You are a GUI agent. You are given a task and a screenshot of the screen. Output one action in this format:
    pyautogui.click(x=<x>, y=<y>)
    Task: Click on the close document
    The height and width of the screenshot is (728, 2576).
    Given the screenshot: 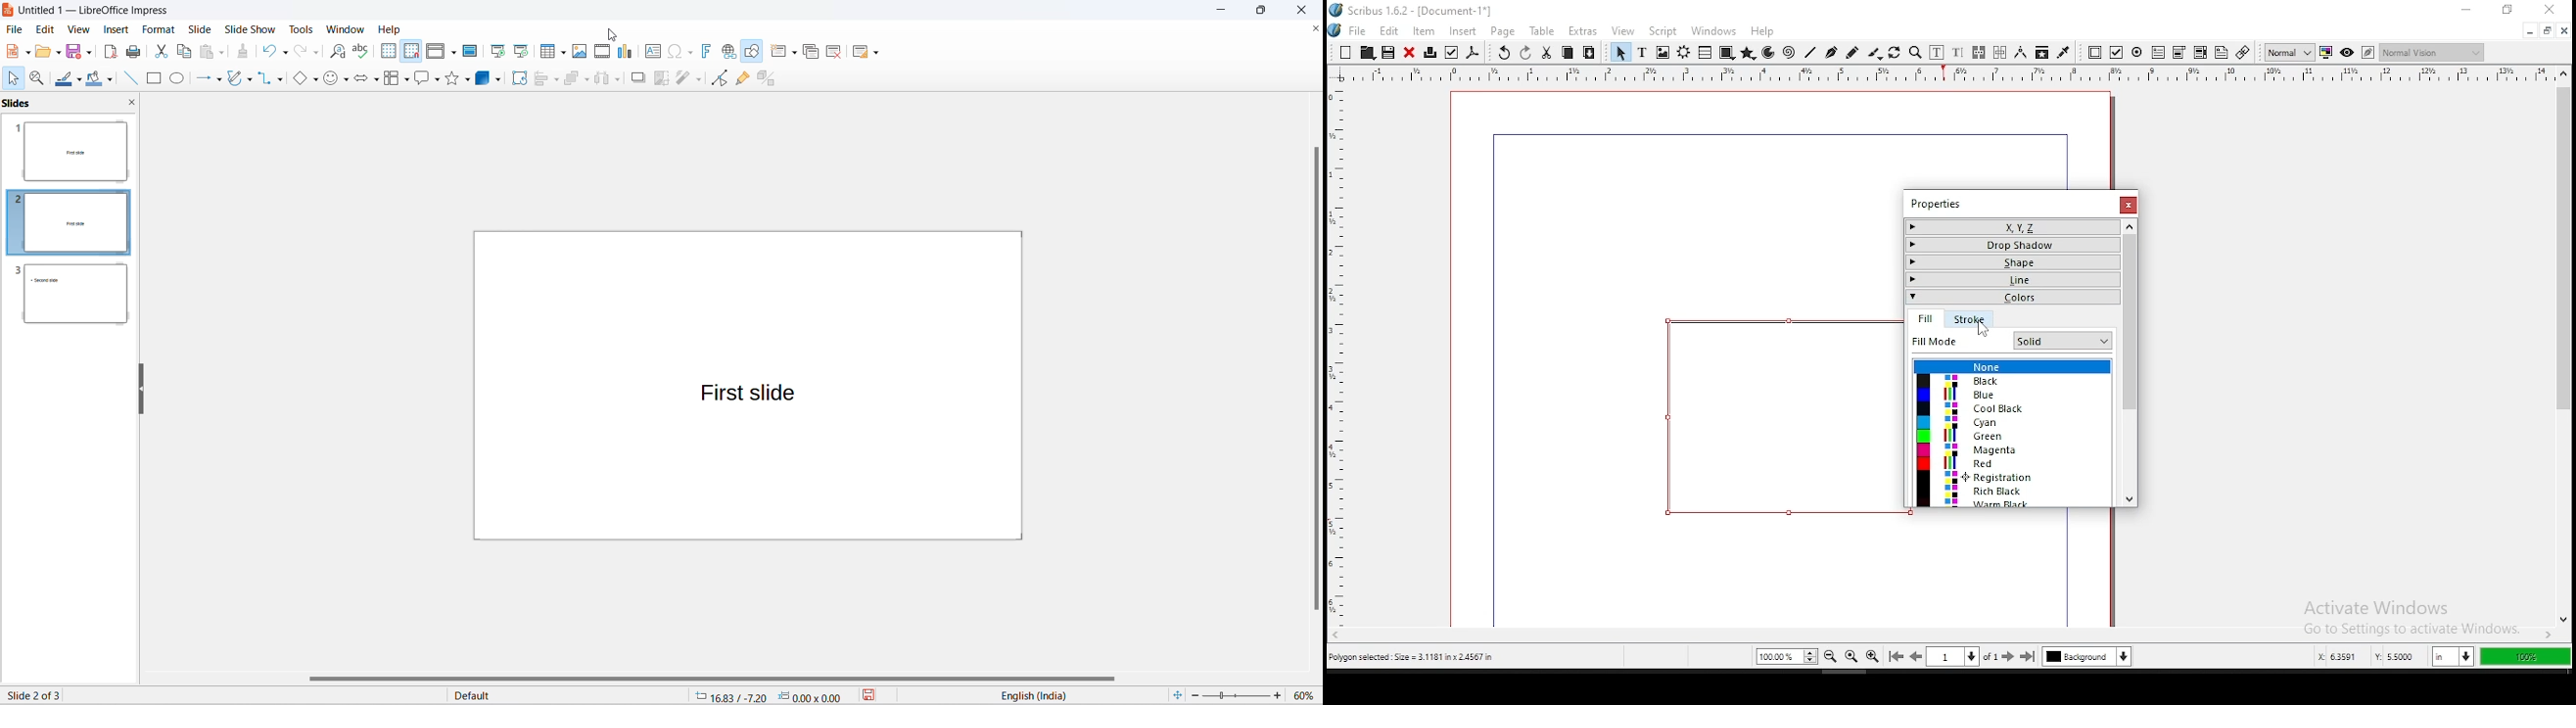 What is the action you would take?
    pyautogui.click(x=1313, y=30)
    